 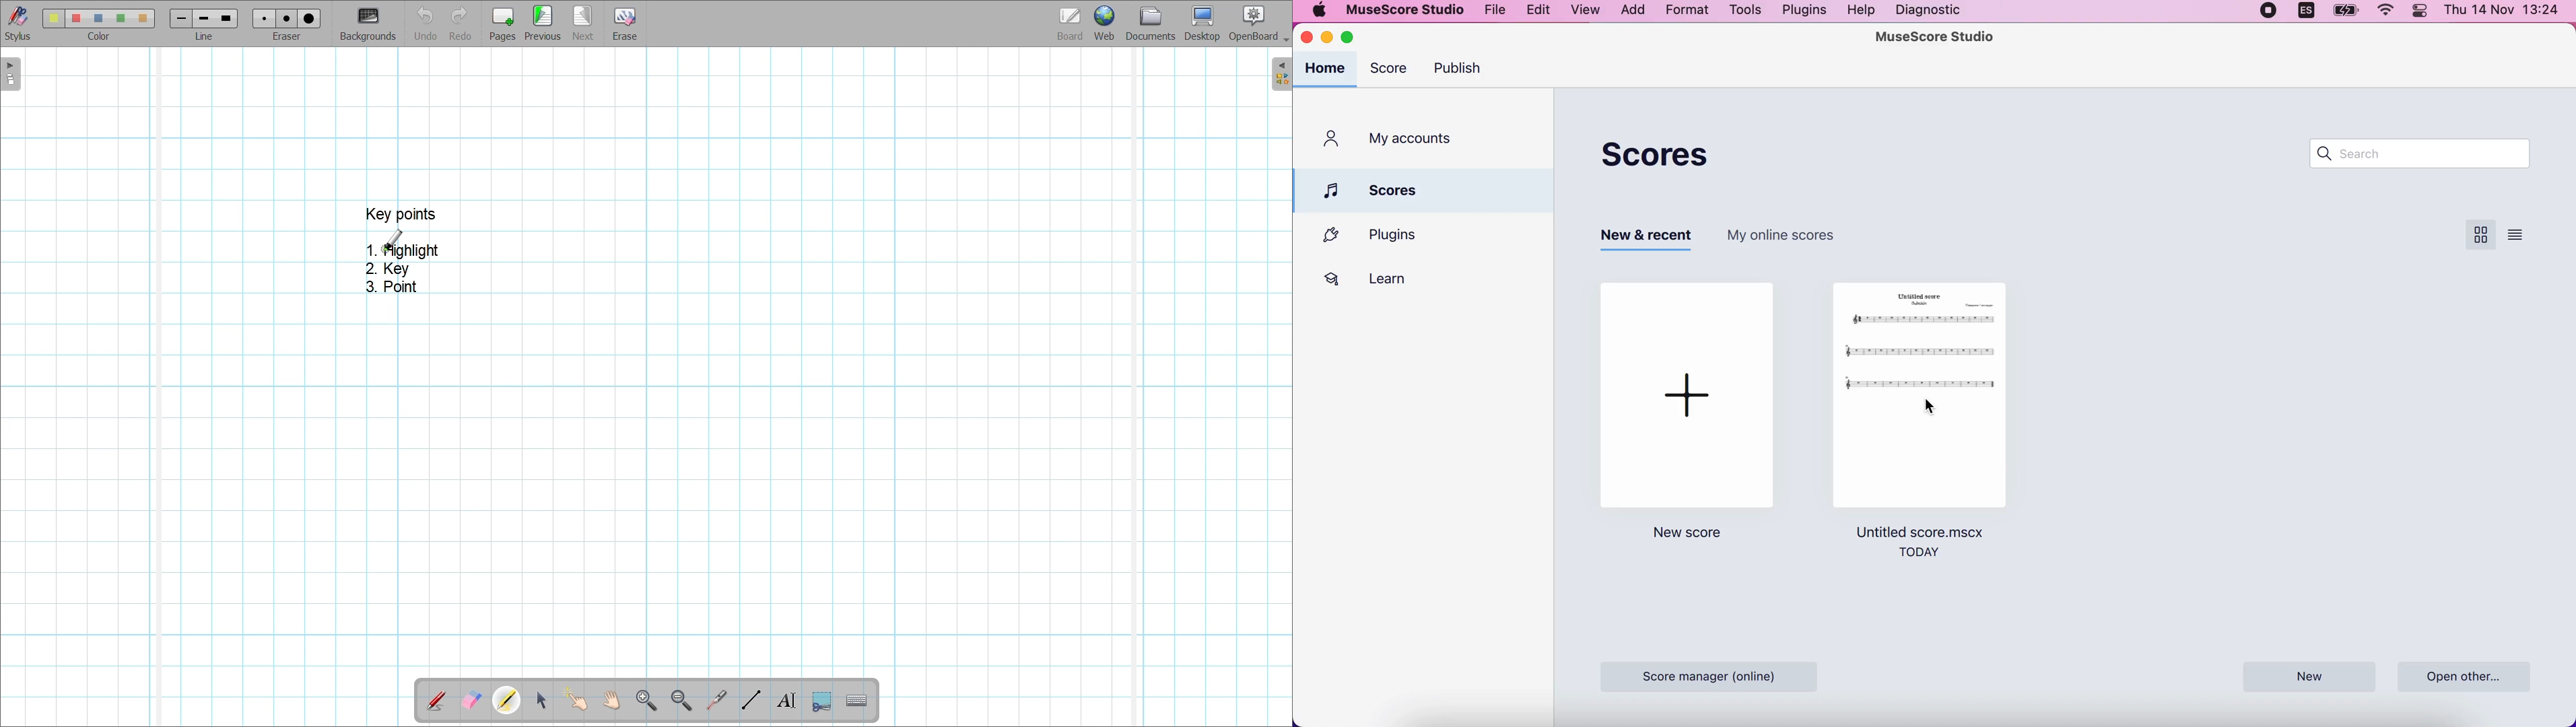 What do you see at coordinates (1684, 13) in the screenshot?
I see `format` at bounding box center [1684, 13].